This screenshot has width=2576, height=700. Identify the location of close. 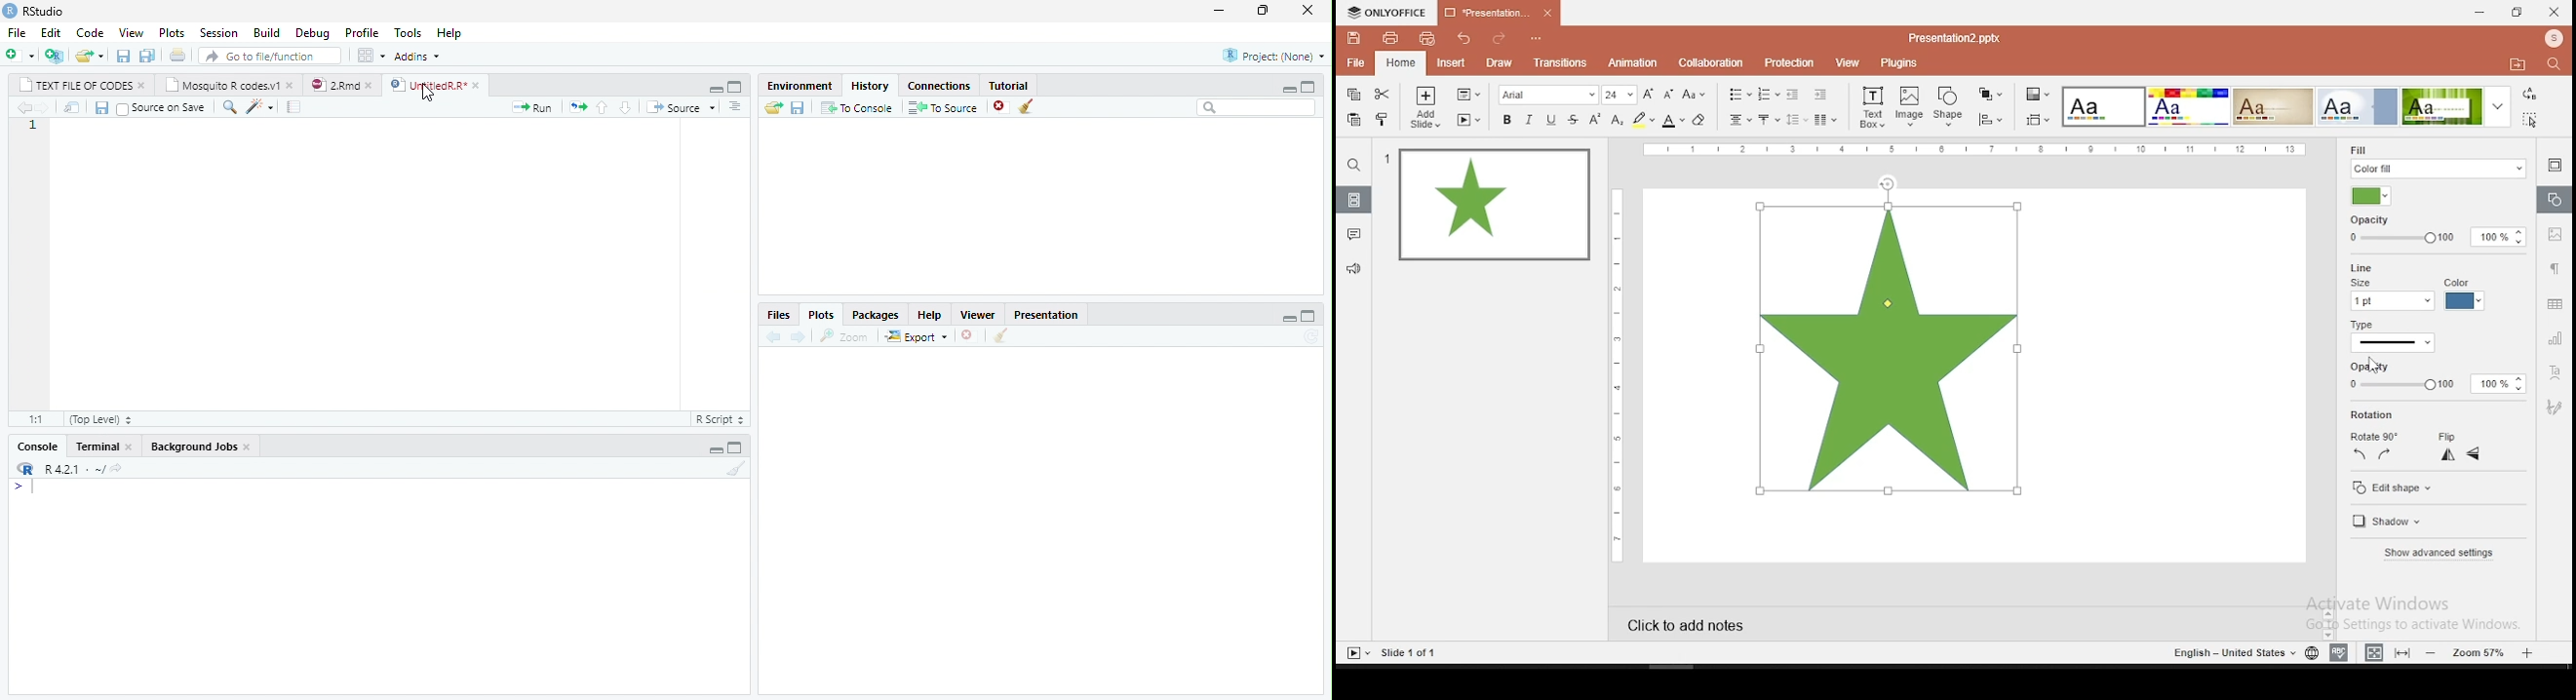
(477, 86).